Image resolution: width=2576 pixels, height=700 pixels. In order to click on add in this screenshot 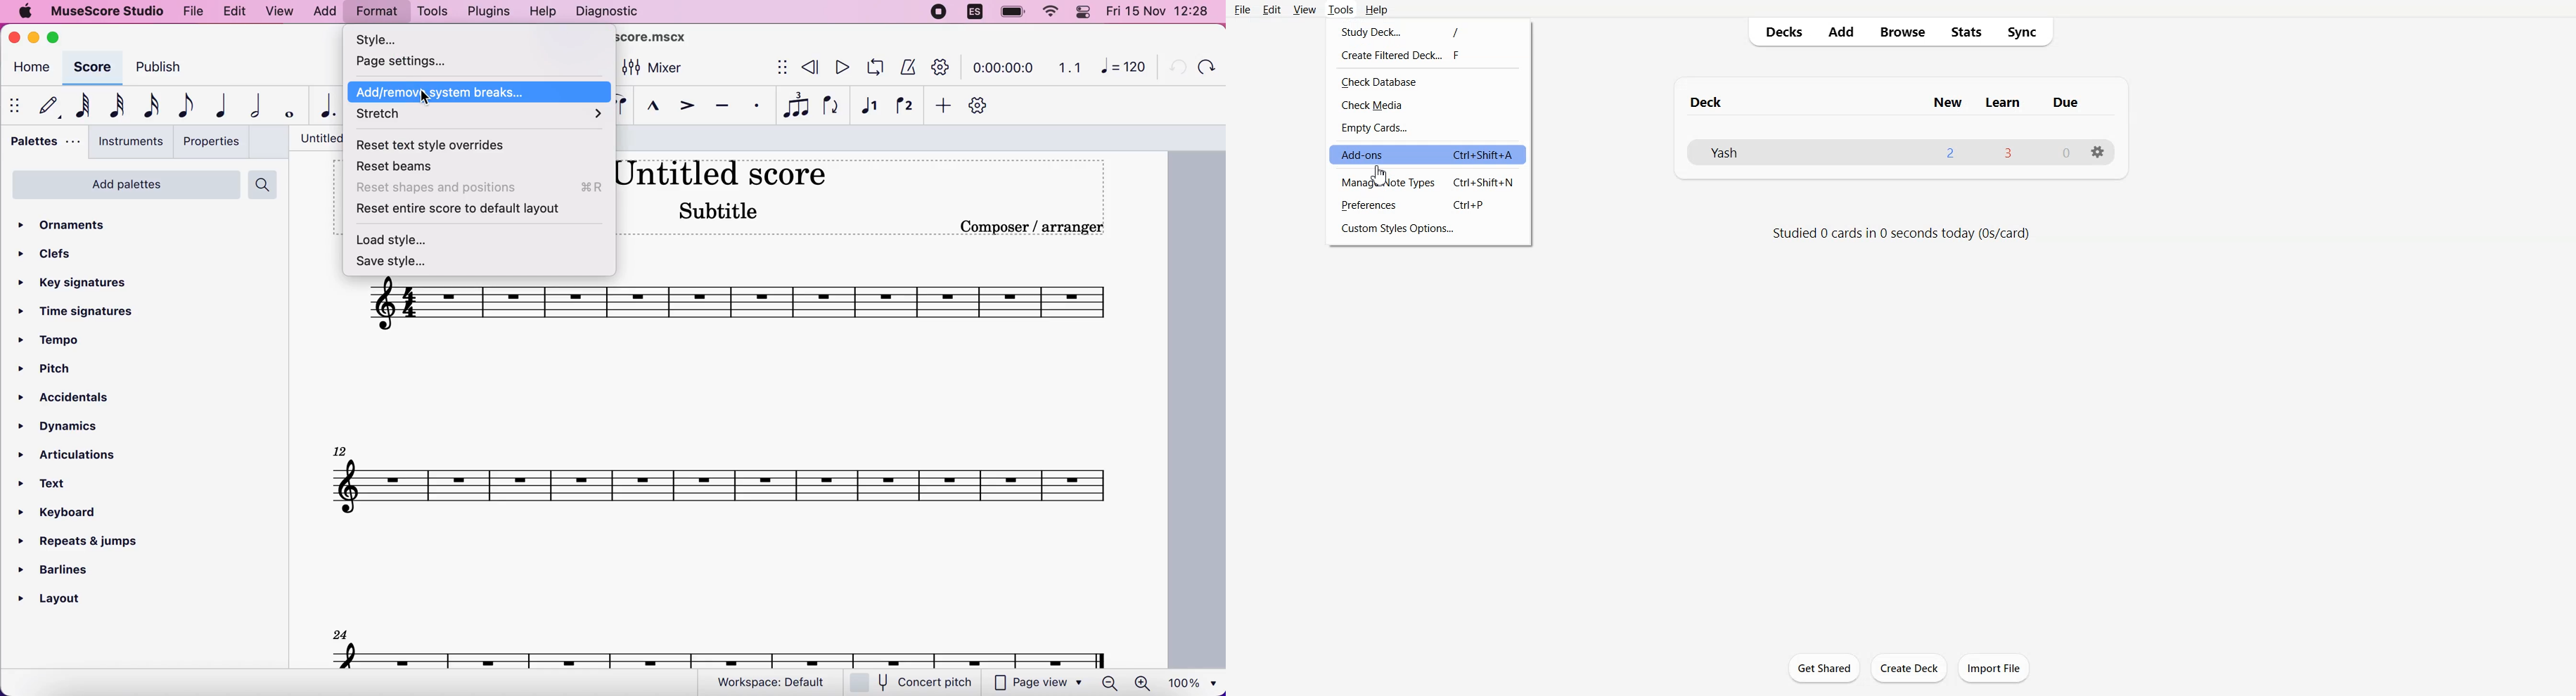, I will do `click(324, 12)`.